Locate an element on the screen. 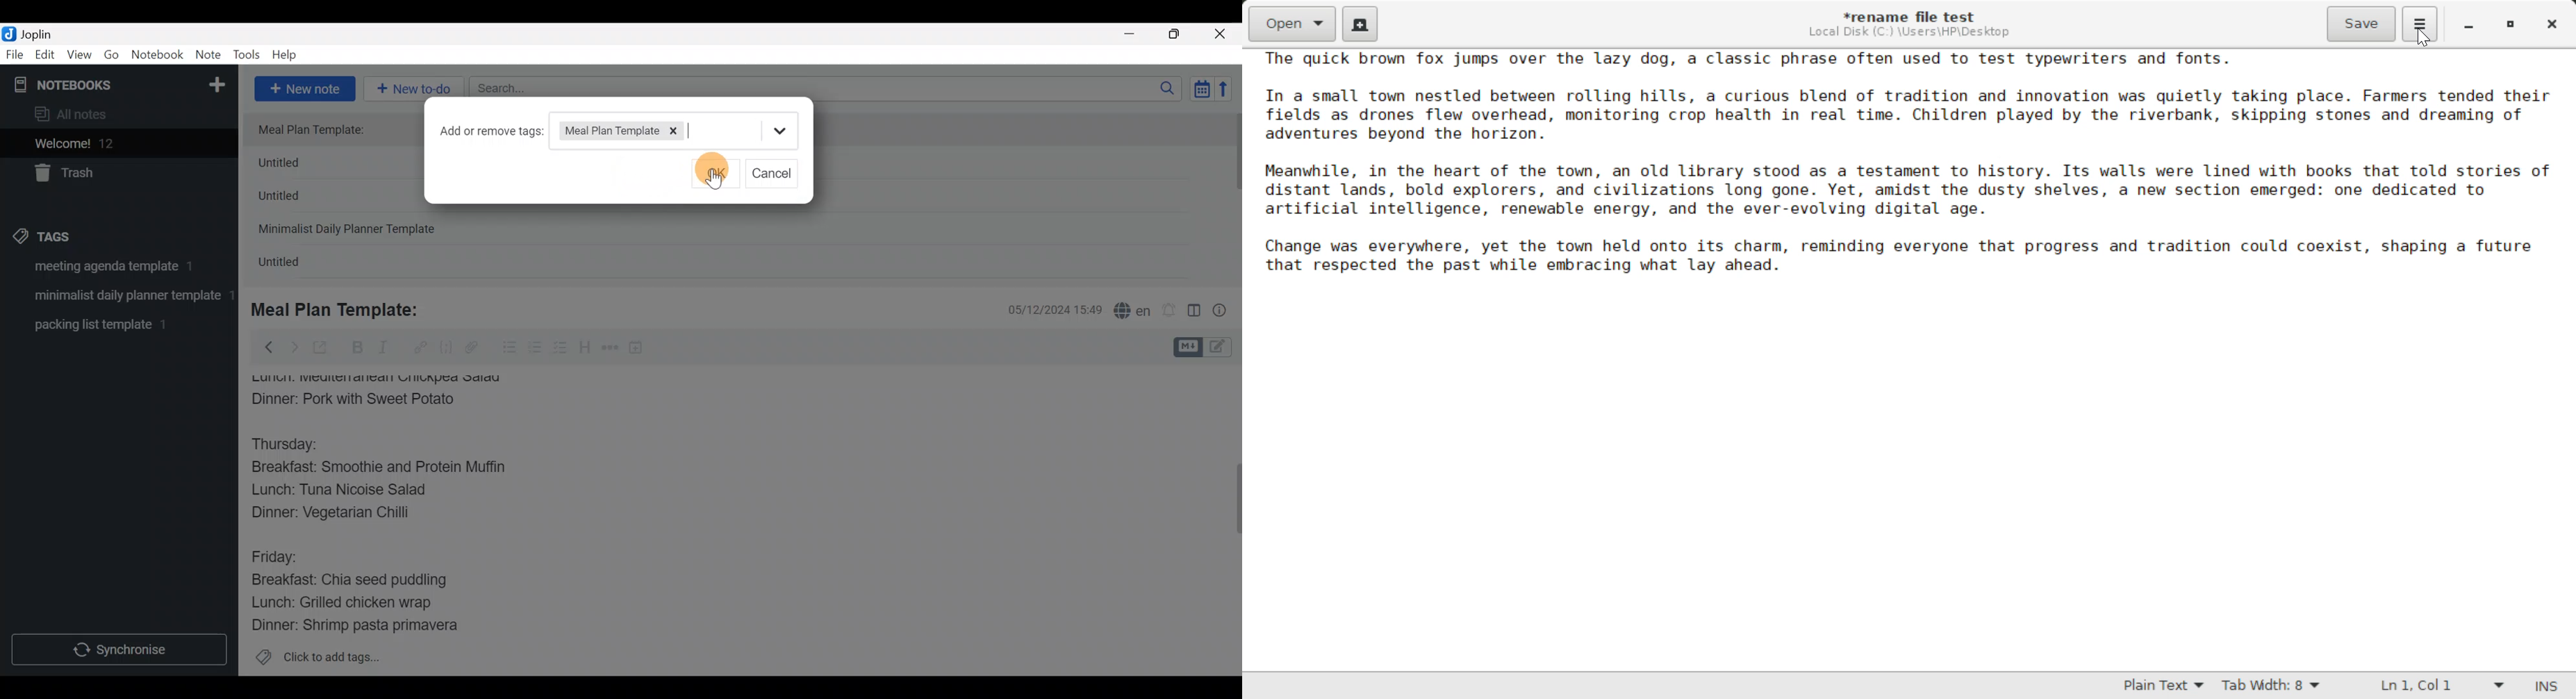 The height and width of the screenshot is (700, 2576). Meal Plan Template: is located at coordinates (343, 308).